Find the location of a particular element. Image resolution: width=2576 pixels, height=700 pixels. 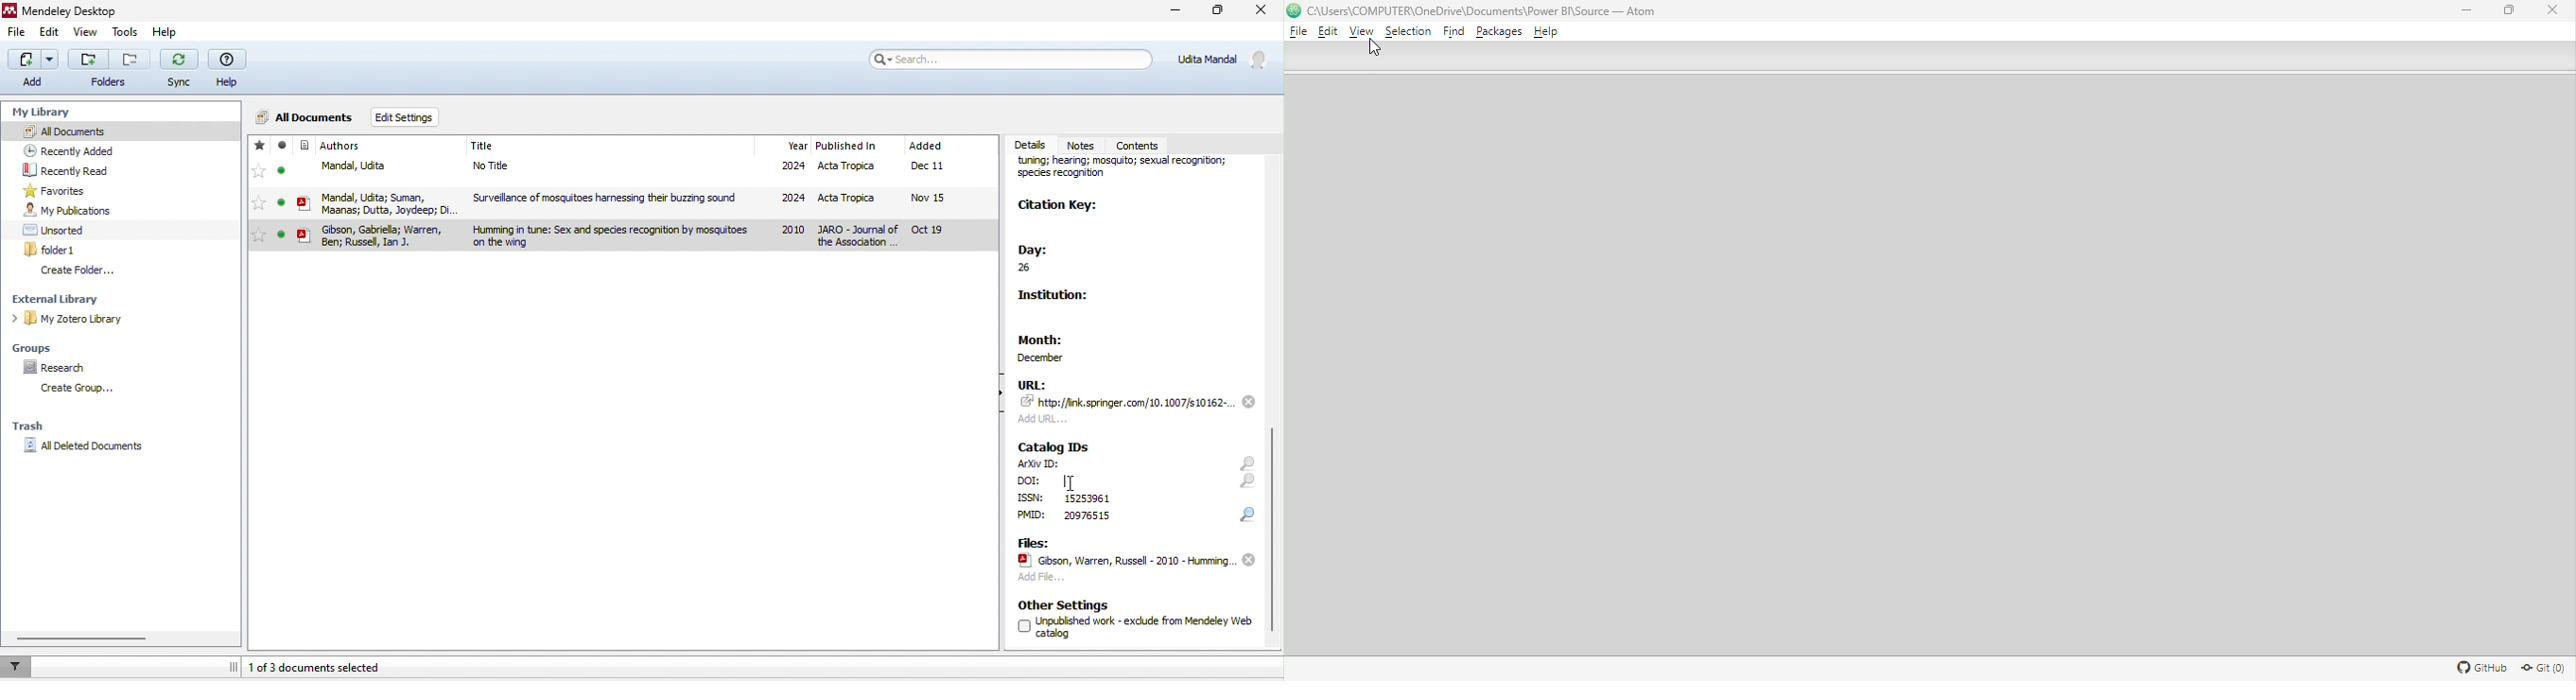

contents is located at coordinates (1146, 143).